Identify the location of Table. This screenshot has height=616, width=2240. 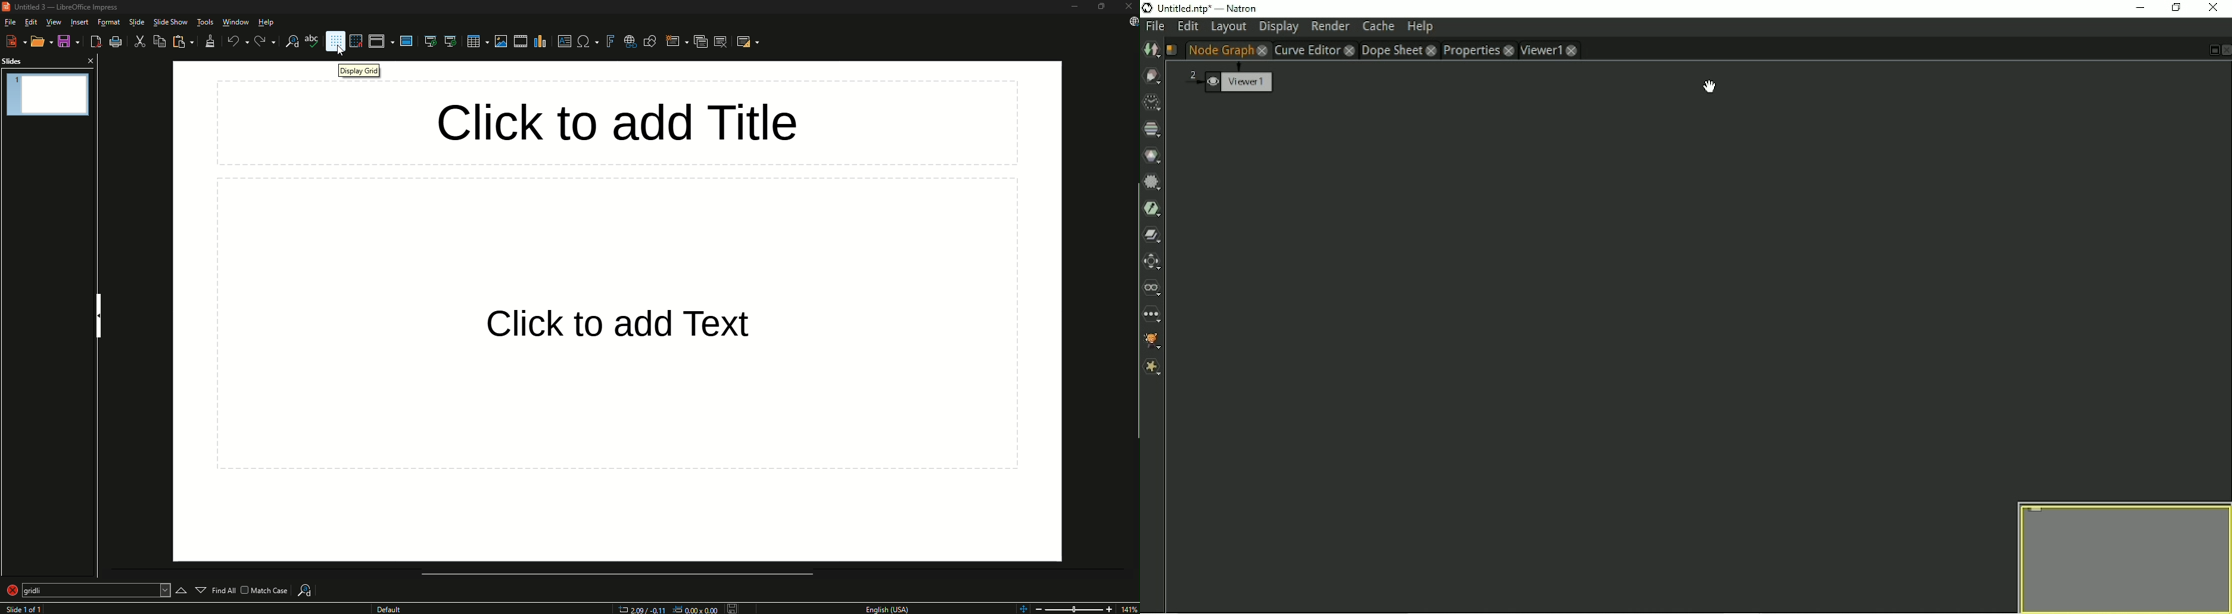
(473, 41).